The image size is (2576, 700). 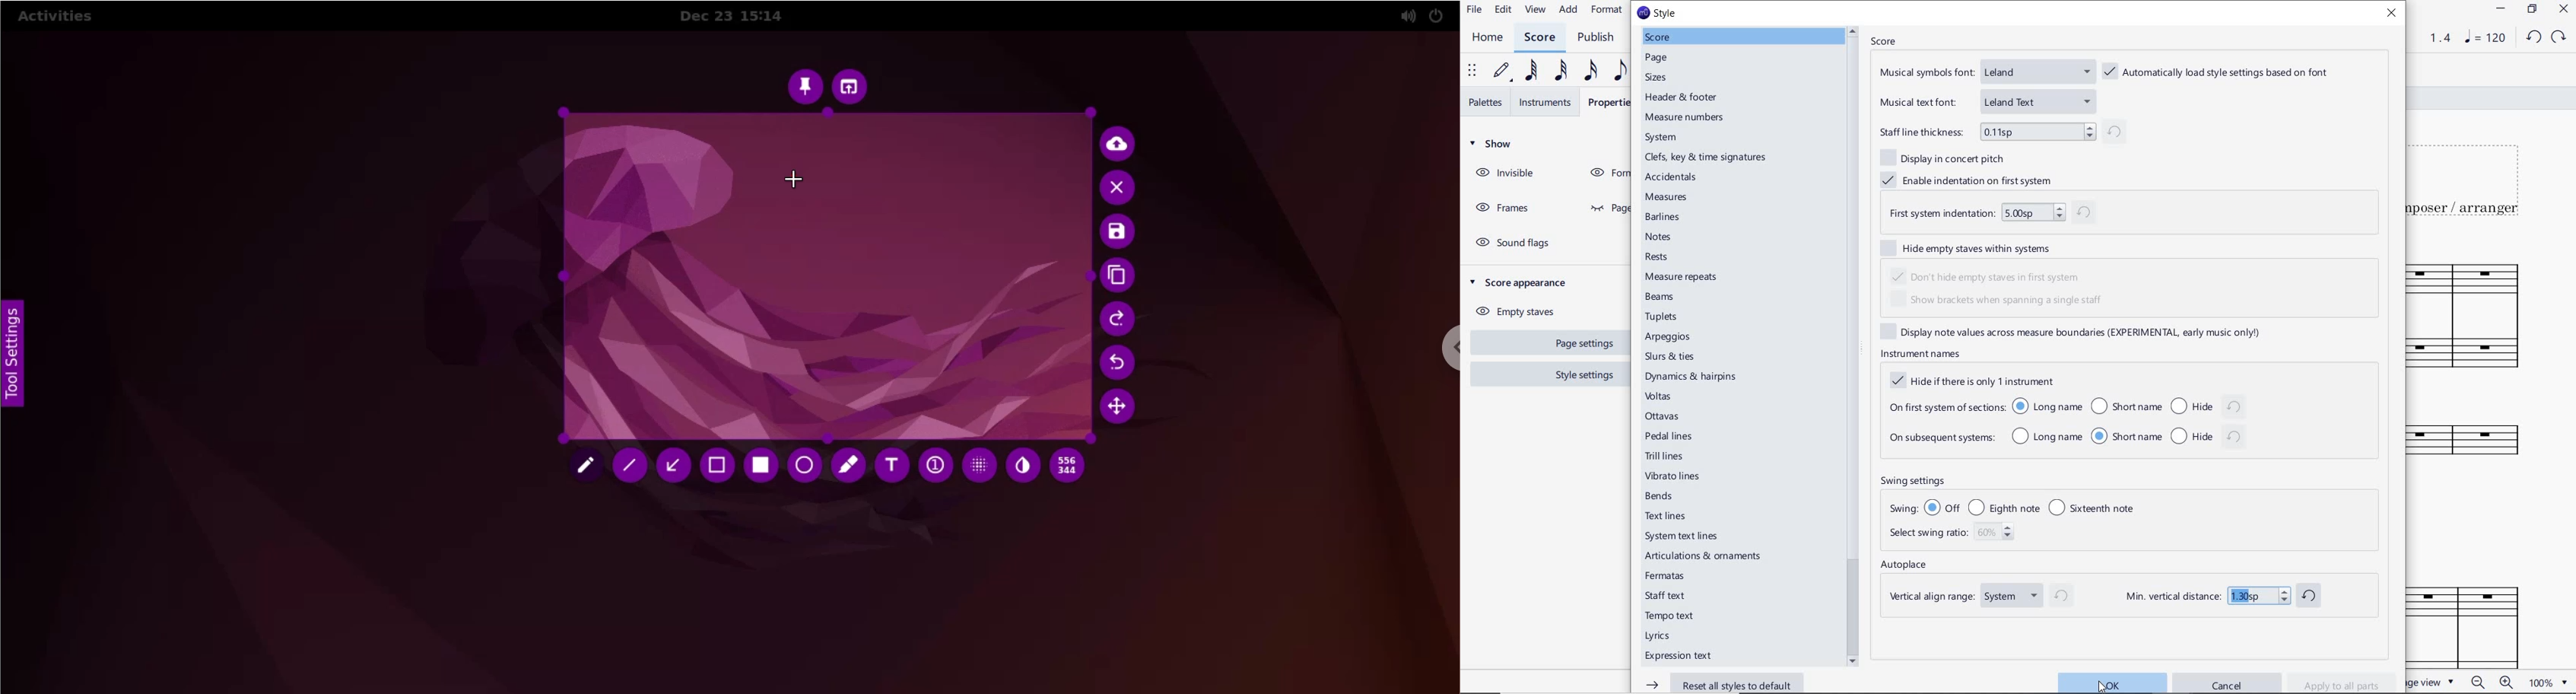 I want to click on score, so click(x=1658, y=36).